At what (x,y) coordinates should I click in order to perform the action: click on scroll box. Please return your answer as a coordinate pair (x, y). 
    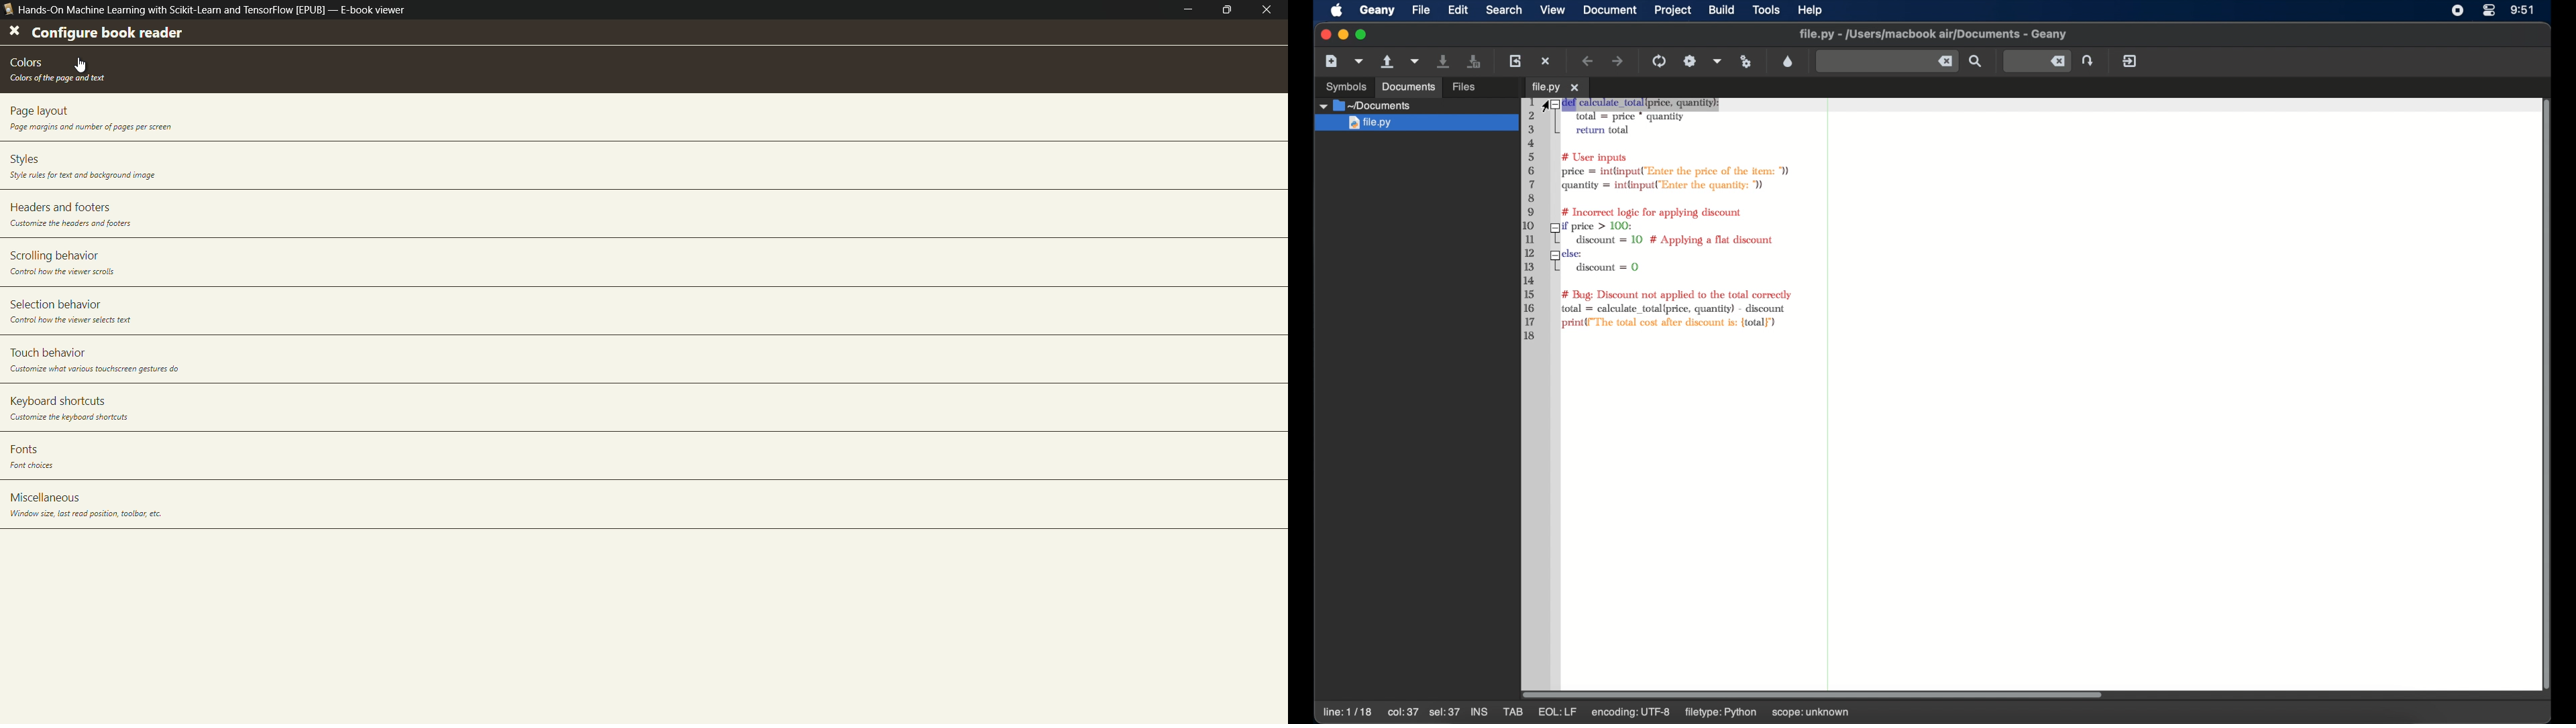
    Looking at the image, I should click on (1819, 695).